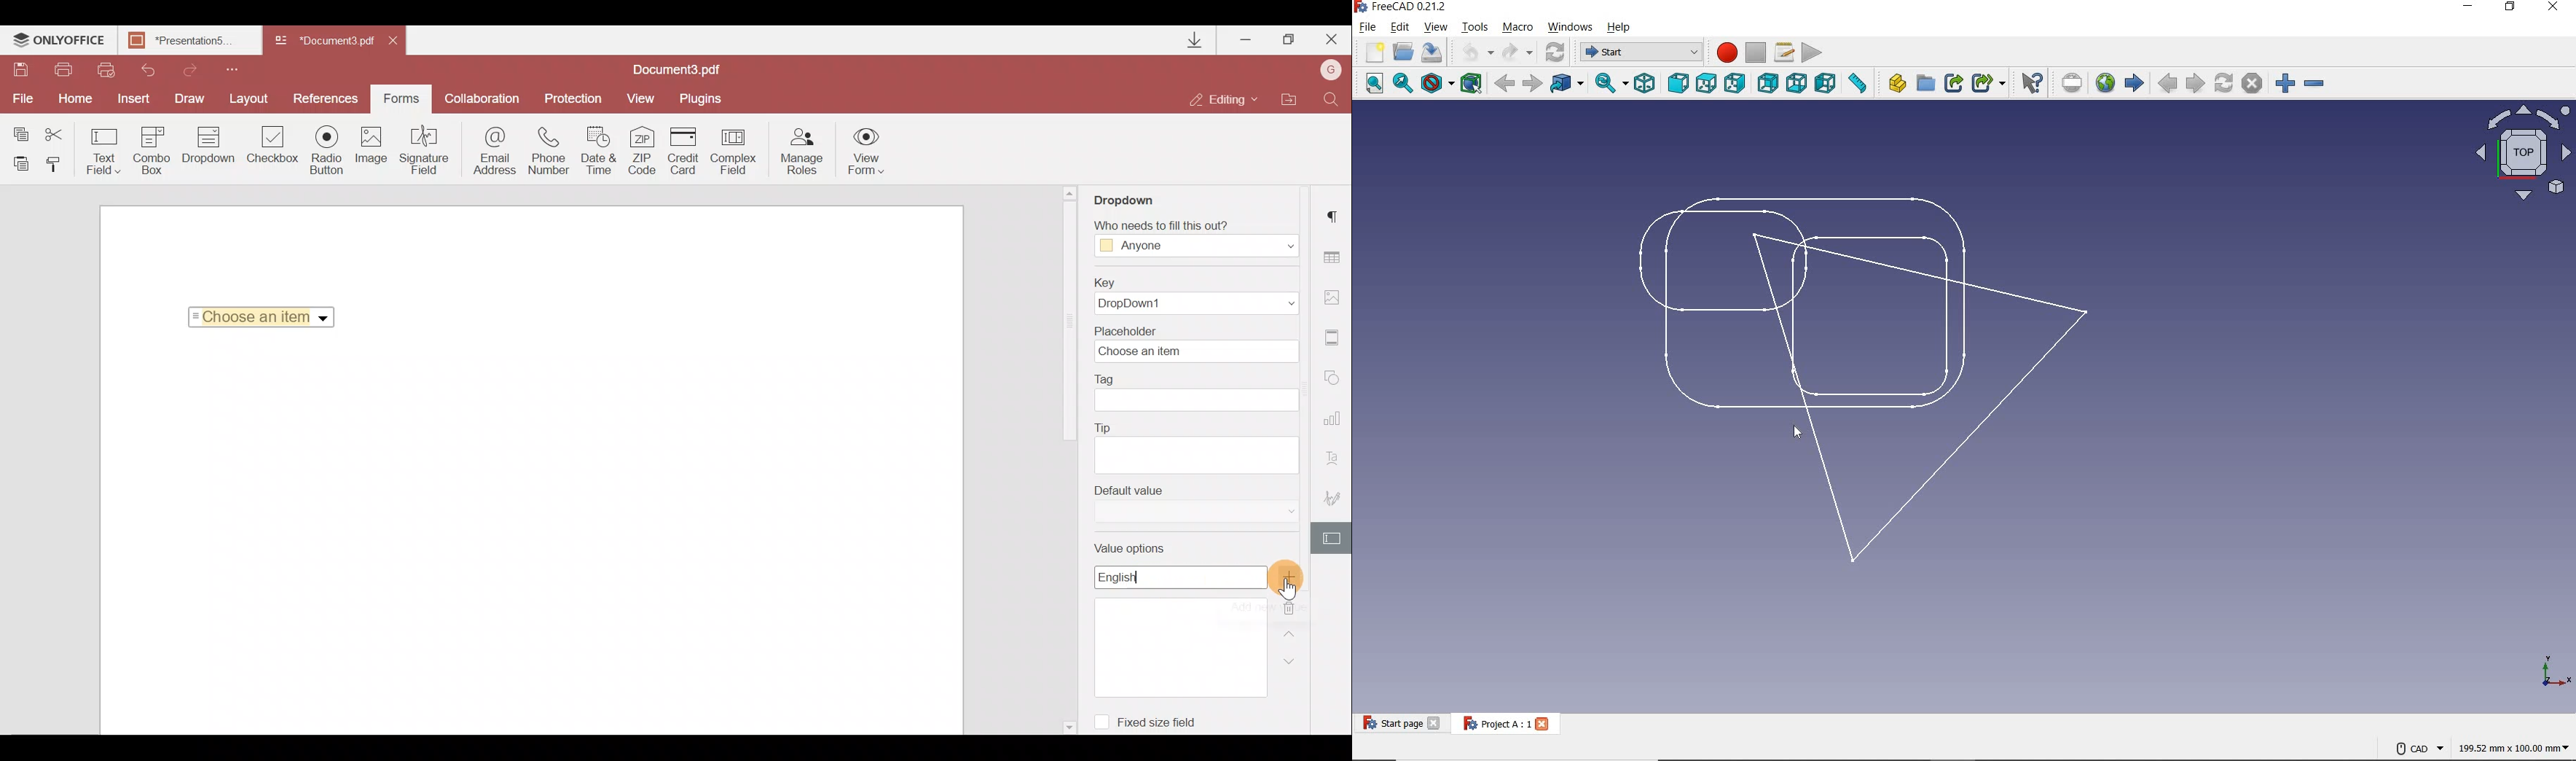 This screenshot has height=784, width=2576. Describe the element at coordinates (1556, 53) in the screenshot. I see `REFRESH` at that location.